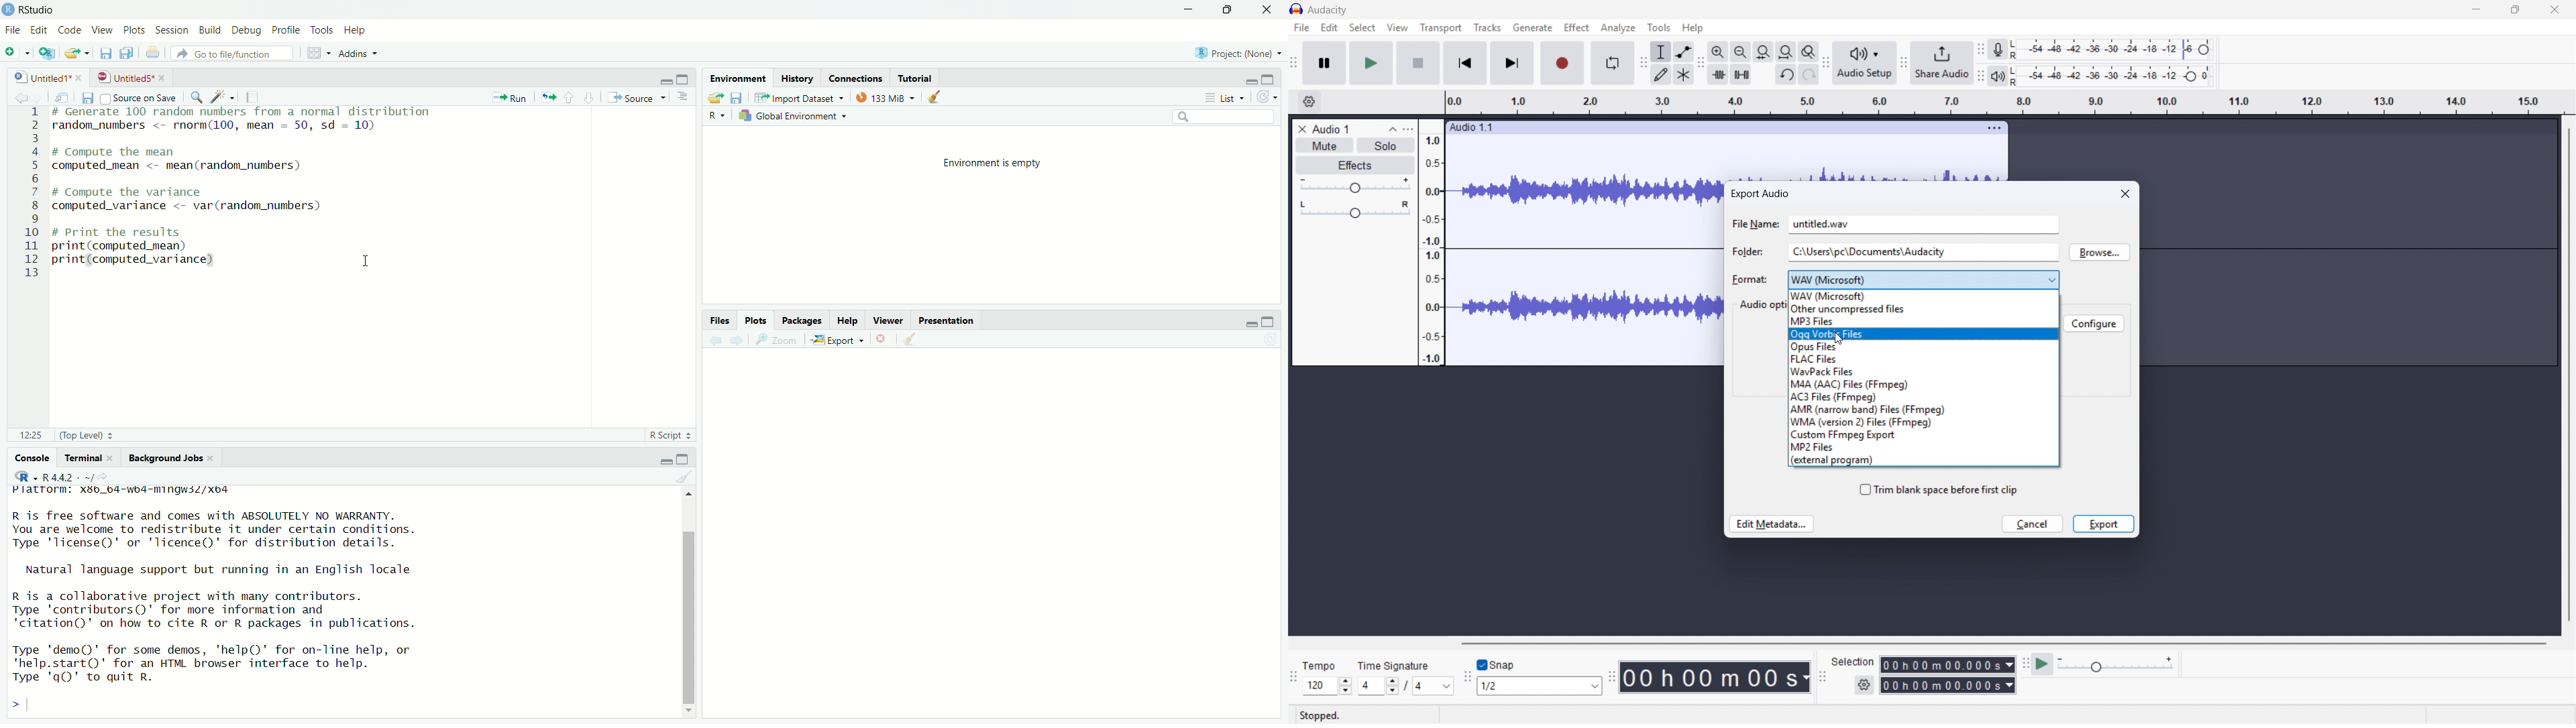  I want to click on source on save, so click(140, 97).